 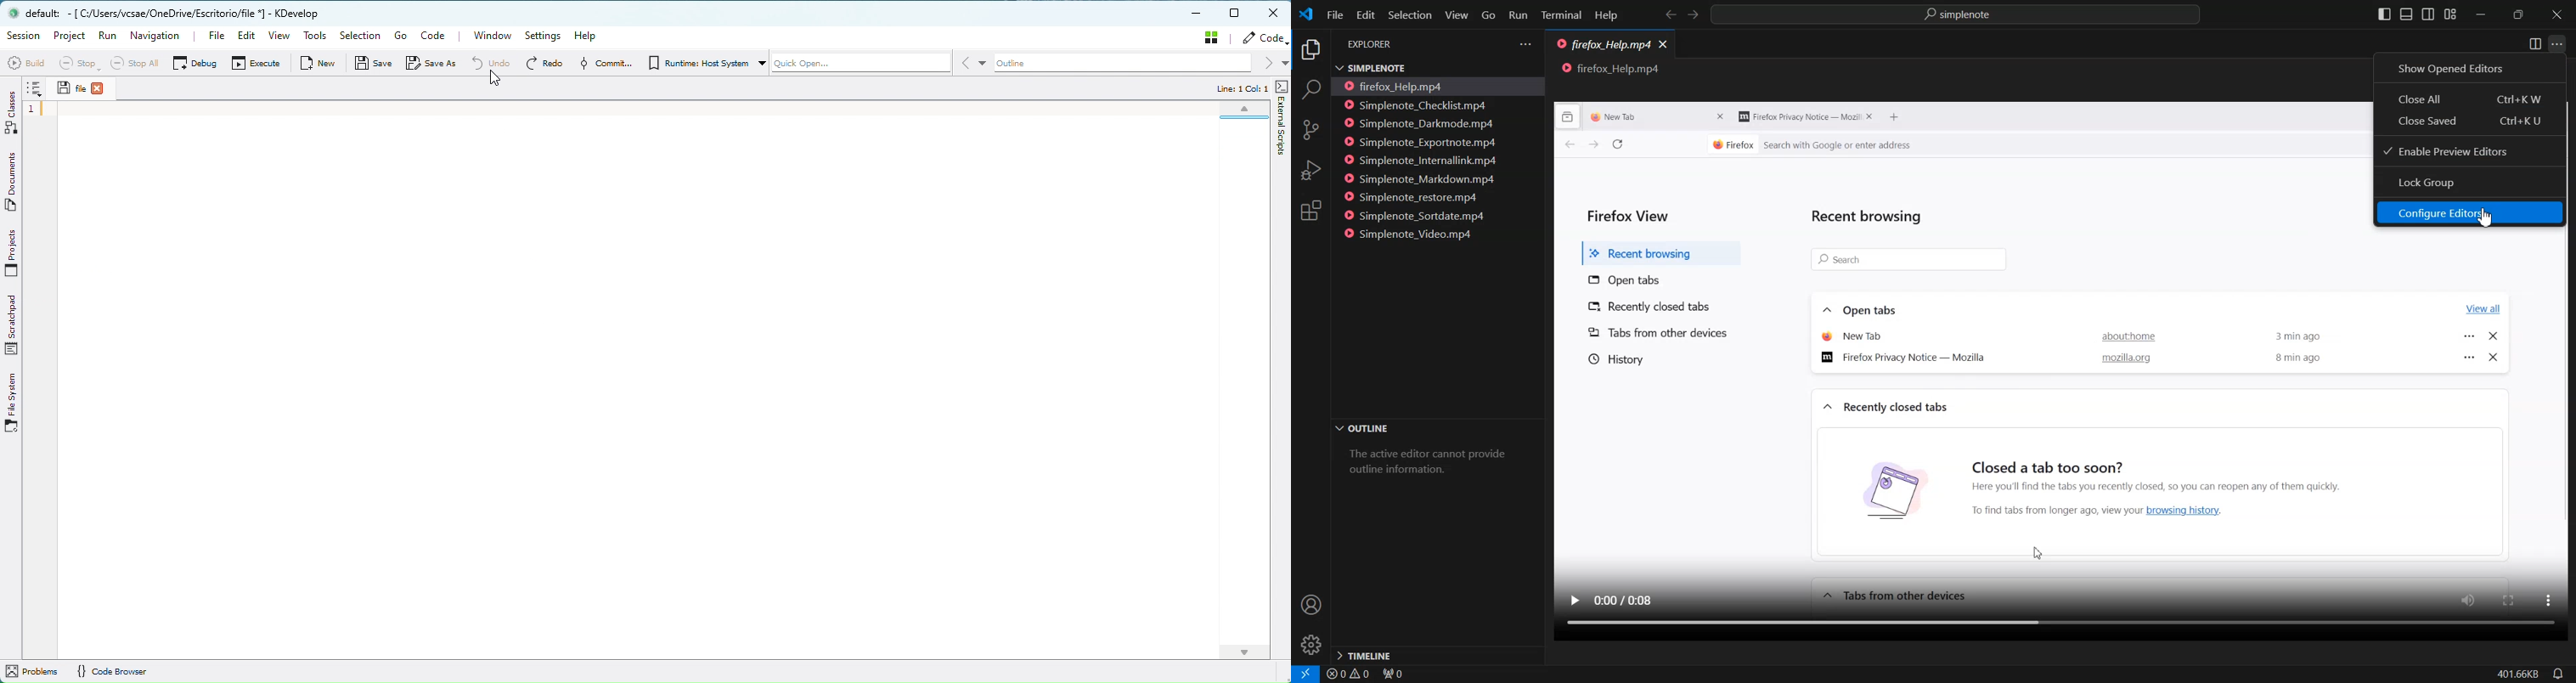 I want to click on Cursor, so click(x=2485, y=216).